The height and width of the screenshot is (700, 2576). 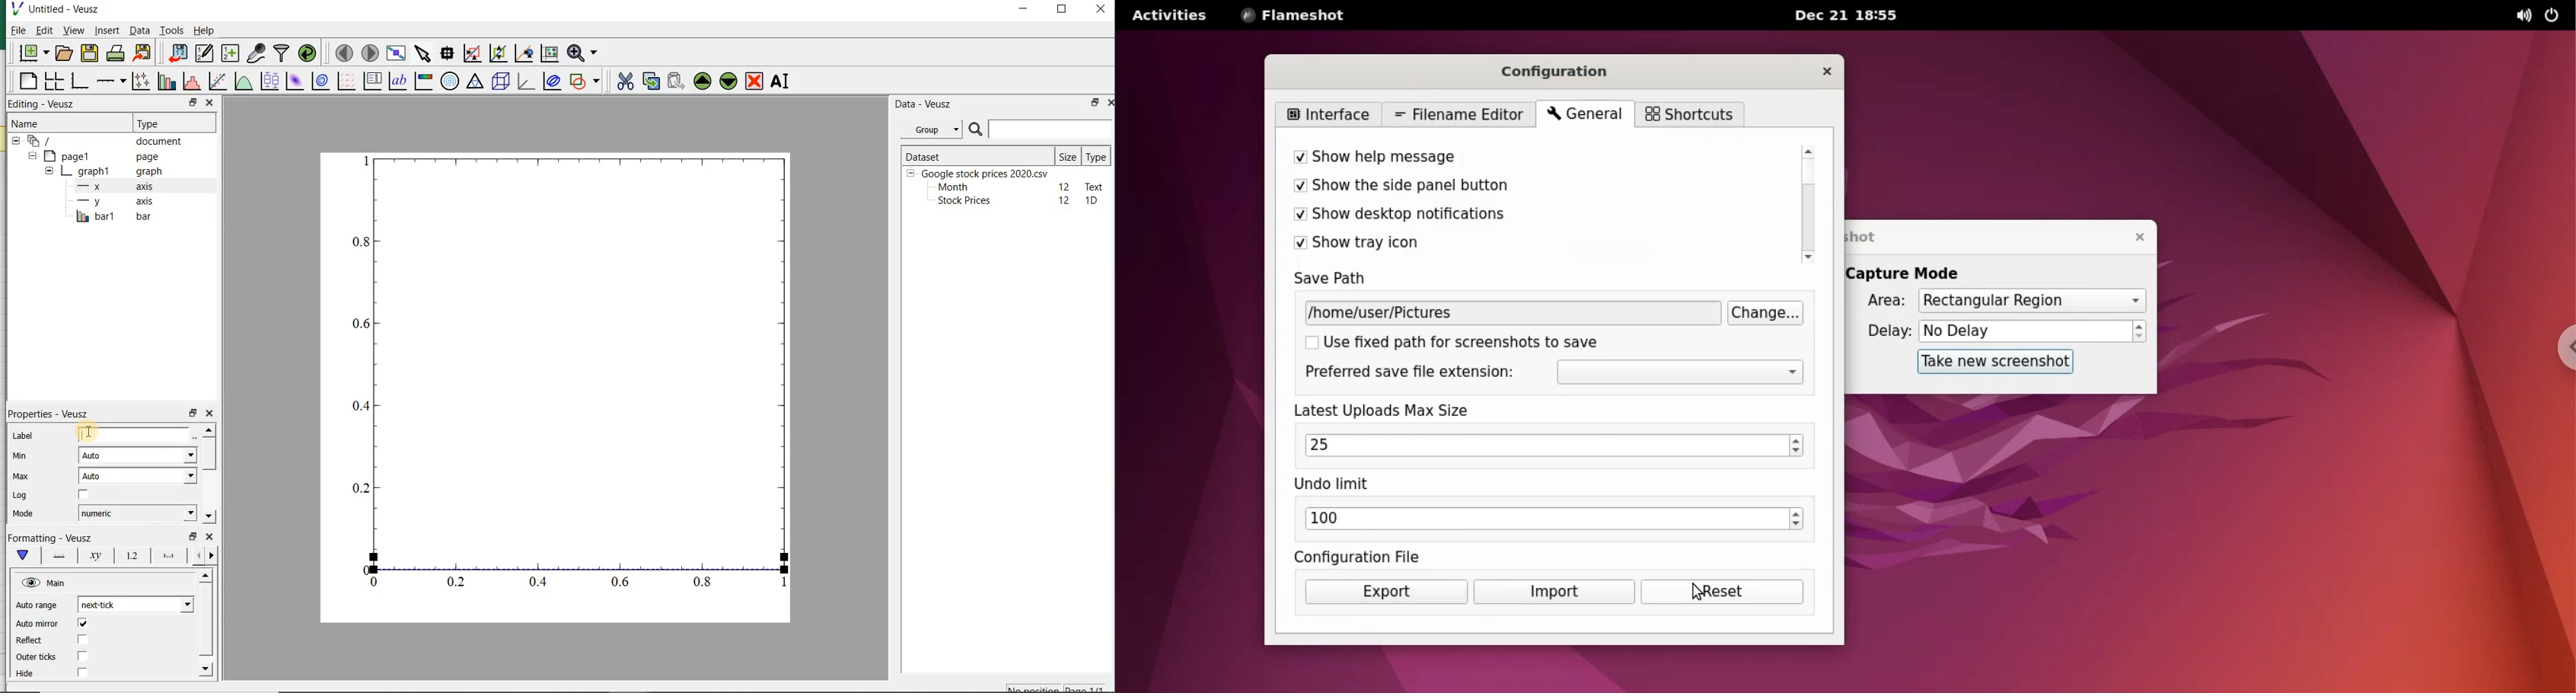 What do you see at coordinates (1697, 593) in the screenshot?
I see `cursor ` at bounding box center [1697, 593].